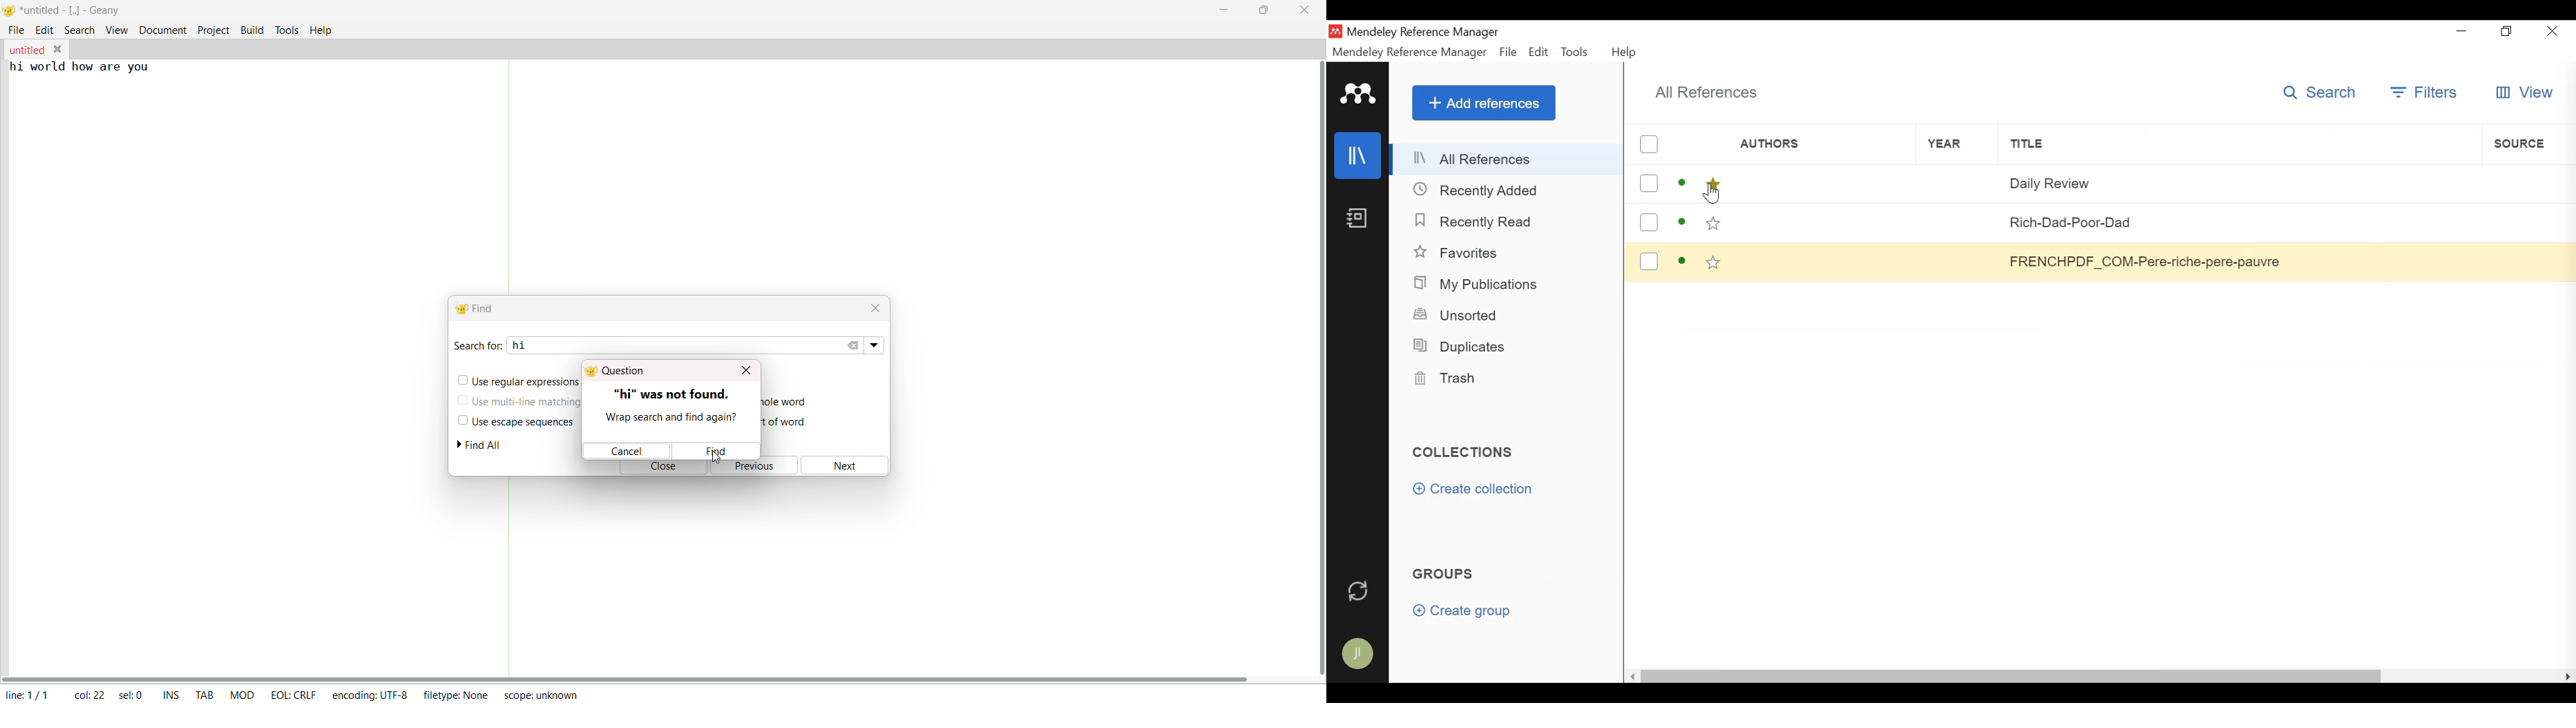  What do you see at coordinates (1484, 103) in the screenshot?
I see `Add References` at bounding box center [1484, 103].